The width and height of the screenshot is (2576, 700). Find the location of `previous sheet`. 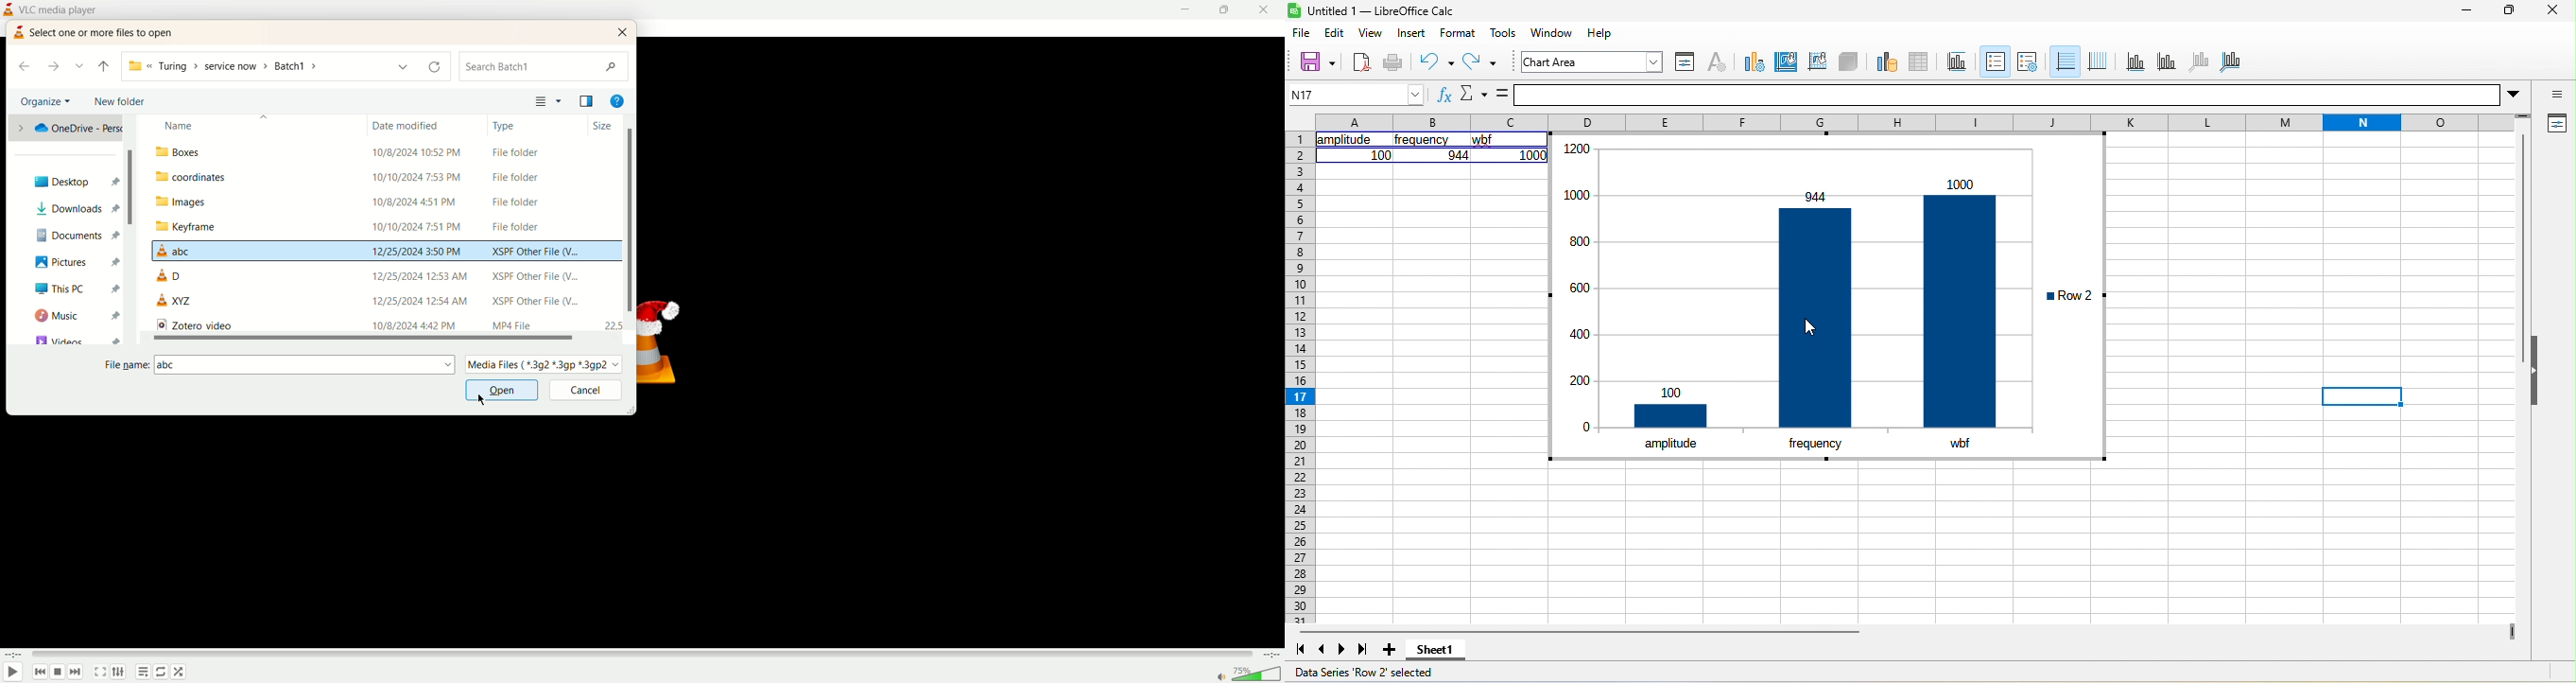

previous sheet is located at coordinates (1323, 650).